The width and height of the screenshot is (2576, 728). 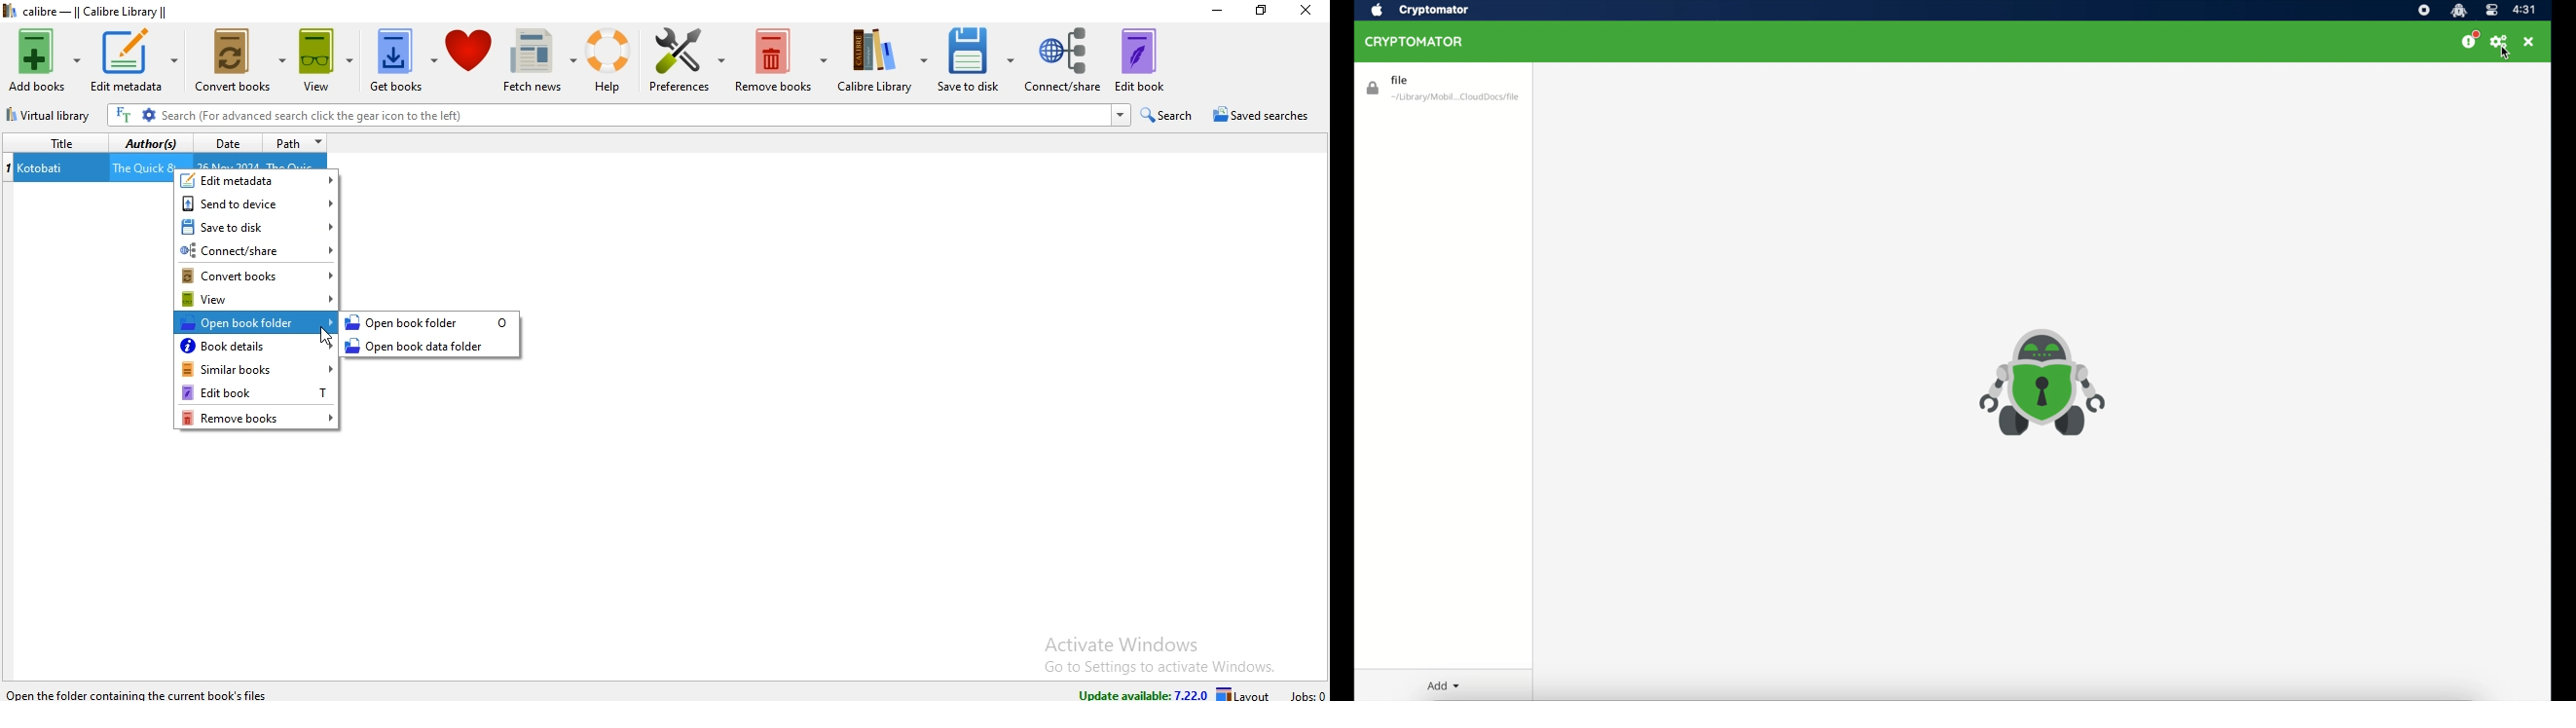 What do you see at coordinates (256, 368) in the screenshot?
I see `similar books` at bounding box center [256, 368].